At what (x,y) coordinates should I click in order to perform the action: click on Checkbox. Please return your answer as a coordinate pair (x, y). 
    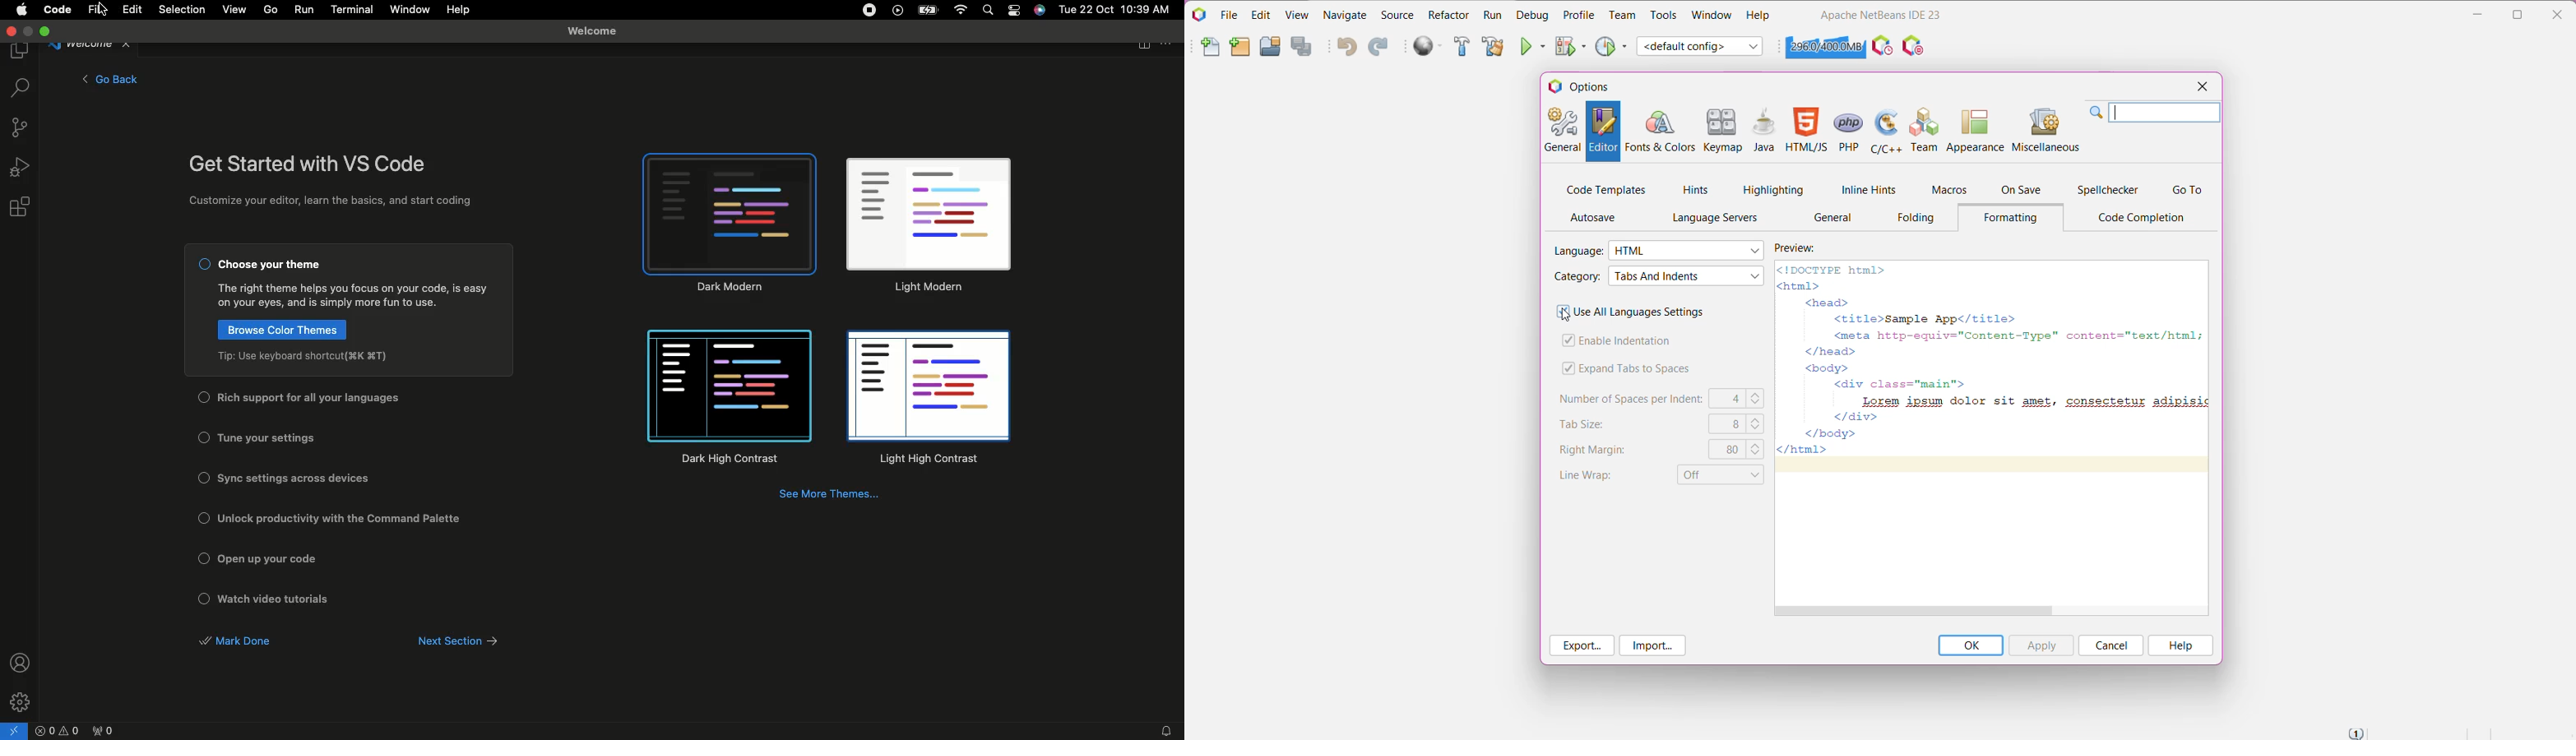
    Looking at the image, I should click on (204, 599).